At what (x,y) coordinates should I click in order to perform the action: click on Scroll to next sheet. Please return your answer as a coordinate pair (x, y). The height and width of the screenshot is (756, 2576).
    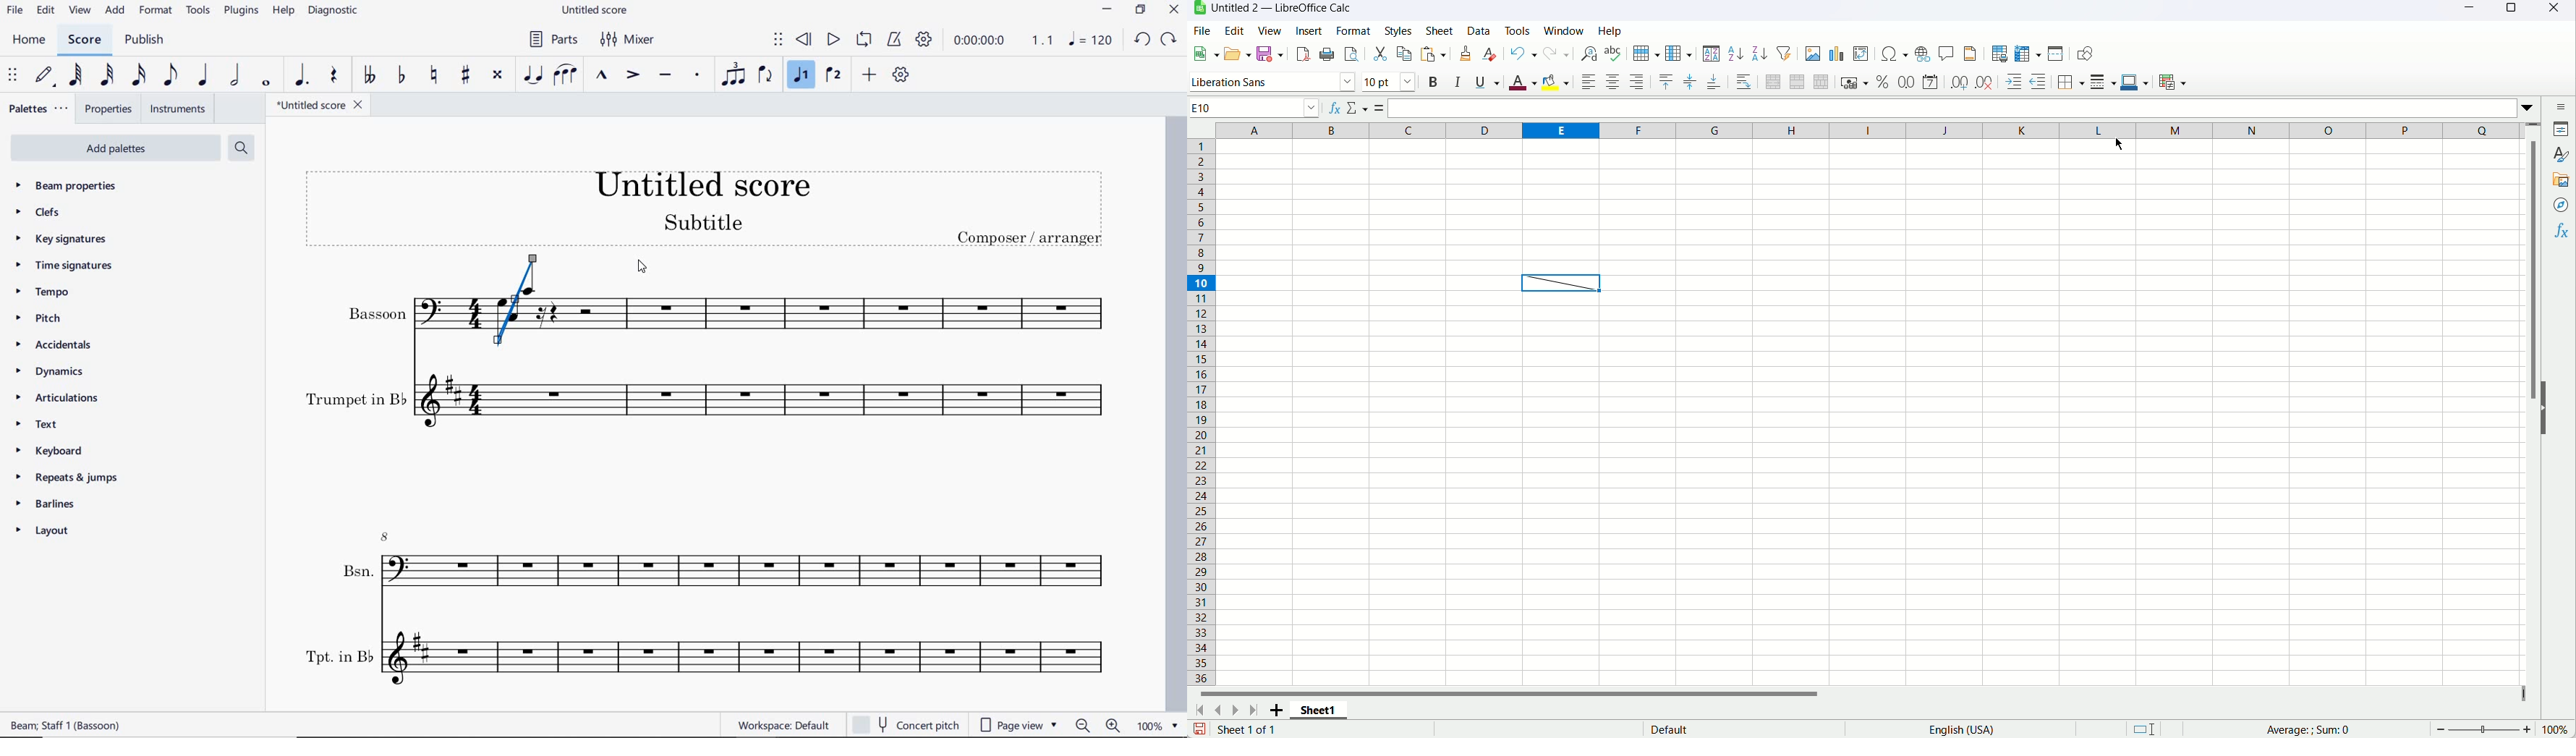
    Looking at the image, I should click on (1236, 711).